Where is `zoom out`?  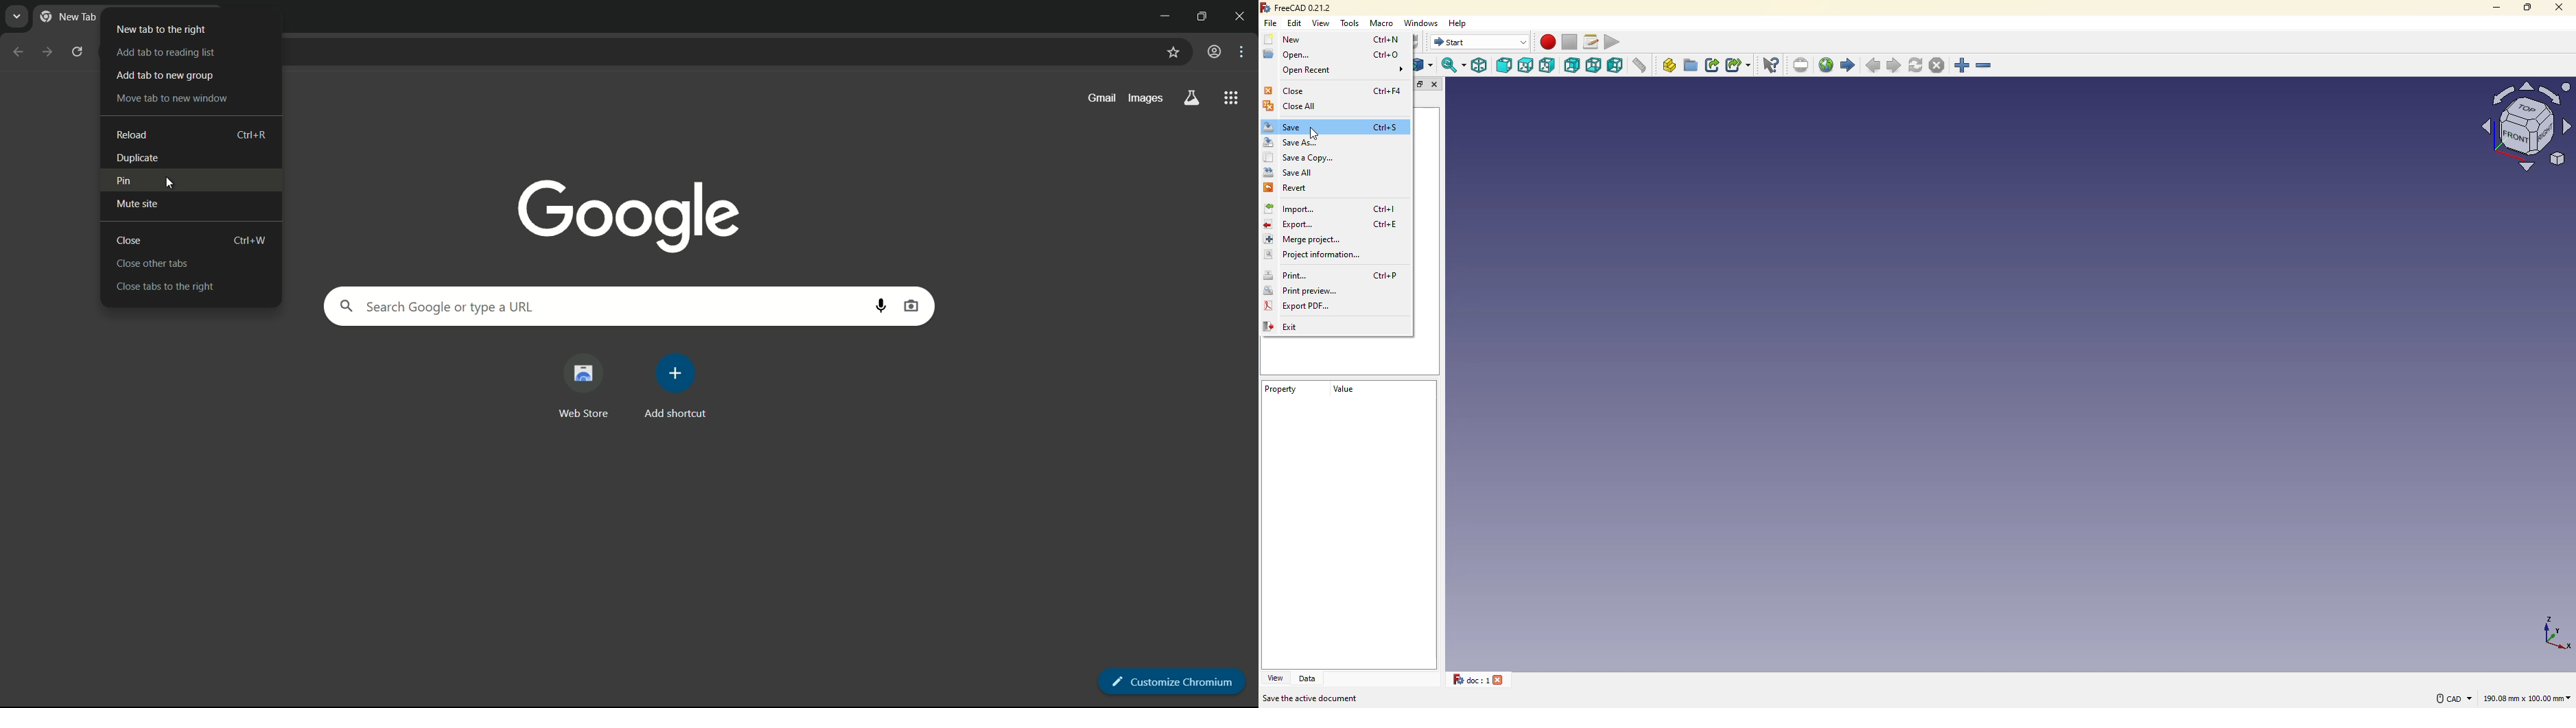
zoom out is located at coordinates (1985, 67).